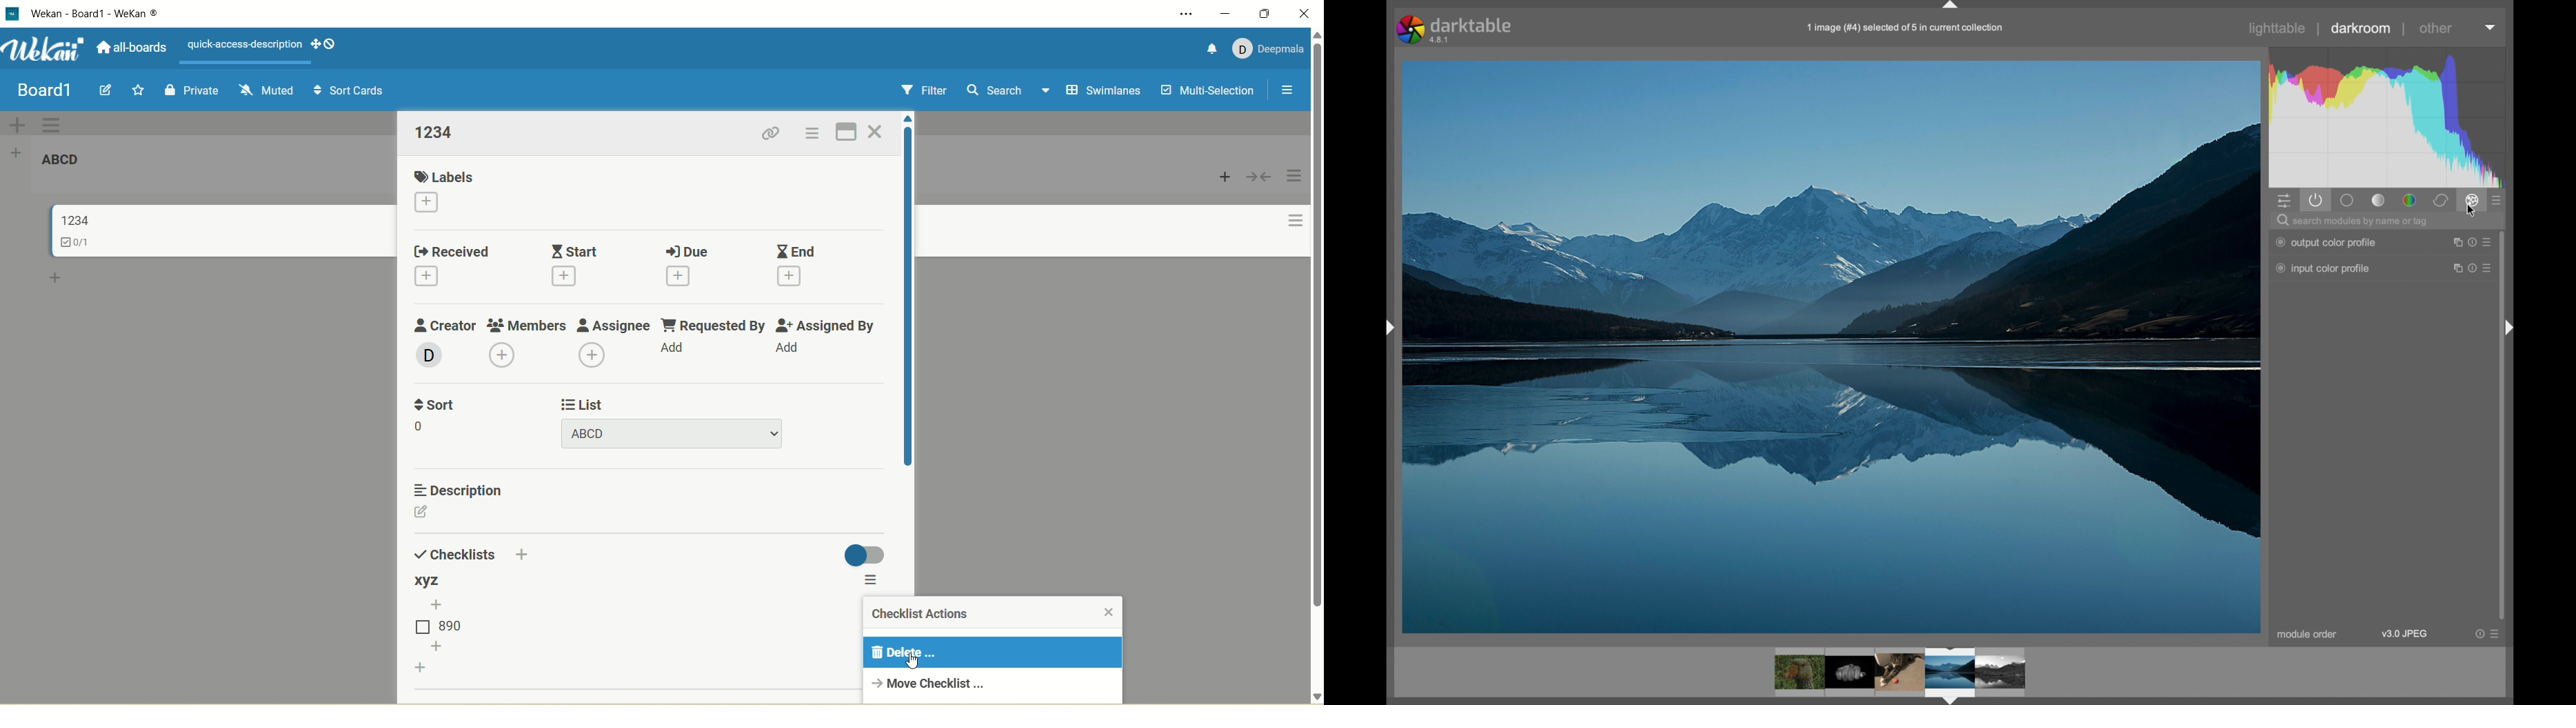 The width and height of the screenshot is (2576, 728). I want to click on add, so click(596, 356).